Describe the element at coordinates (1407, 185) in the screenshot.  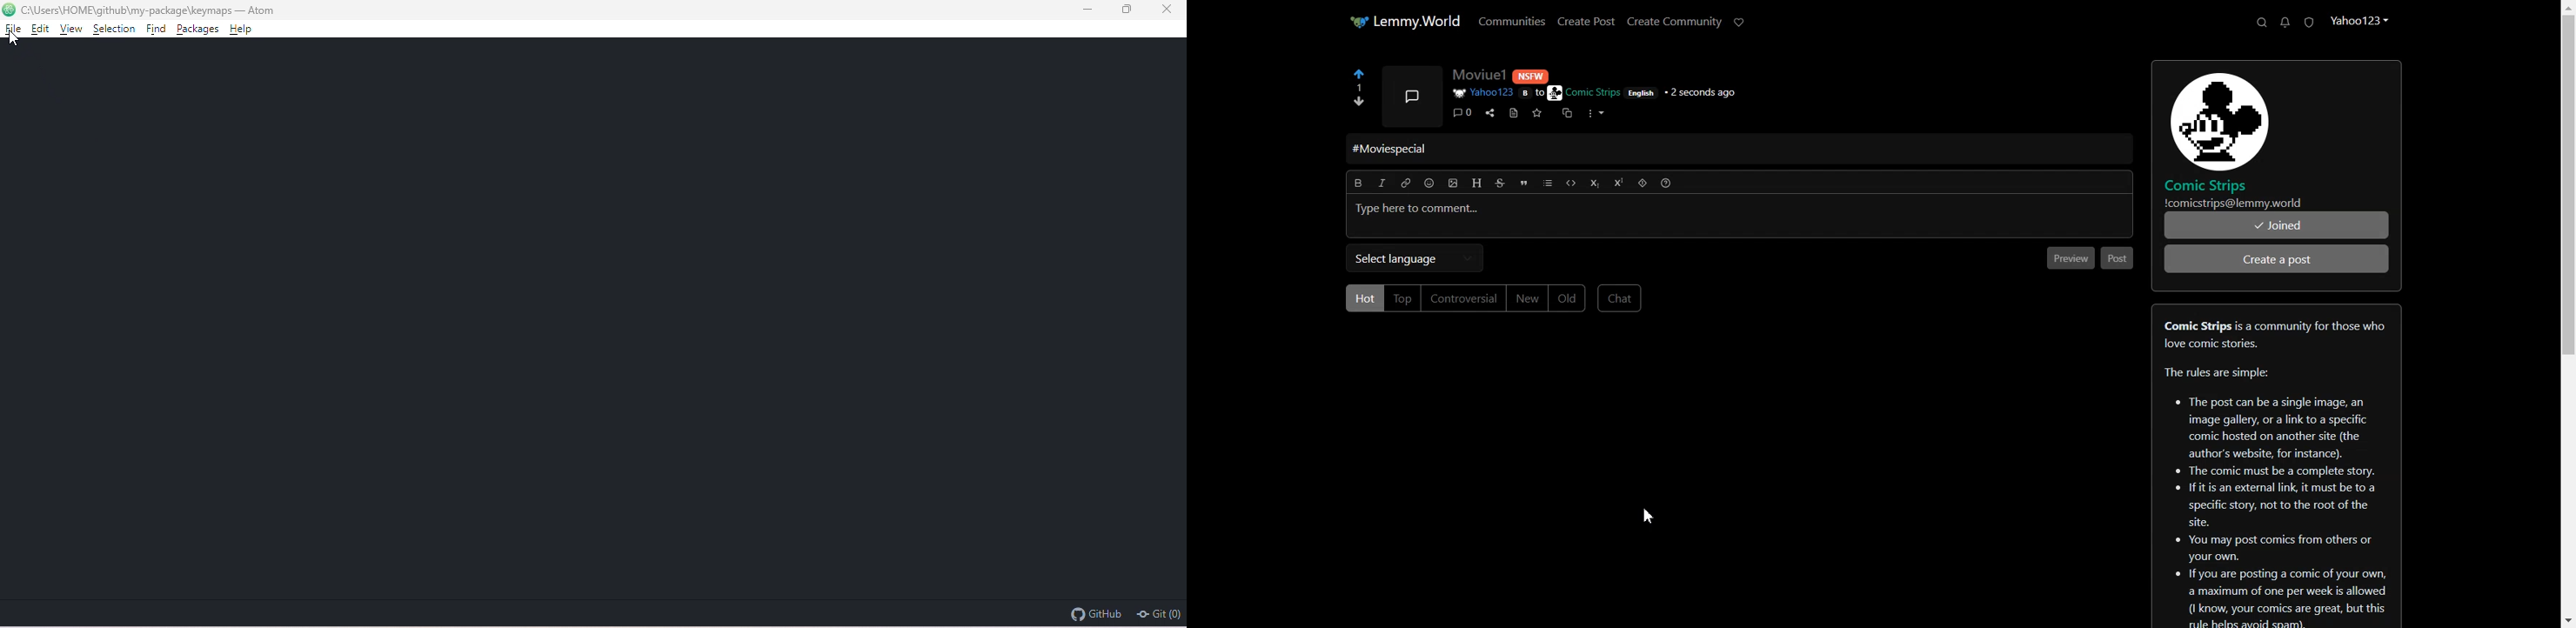
I see `Hyperlink` at that location.